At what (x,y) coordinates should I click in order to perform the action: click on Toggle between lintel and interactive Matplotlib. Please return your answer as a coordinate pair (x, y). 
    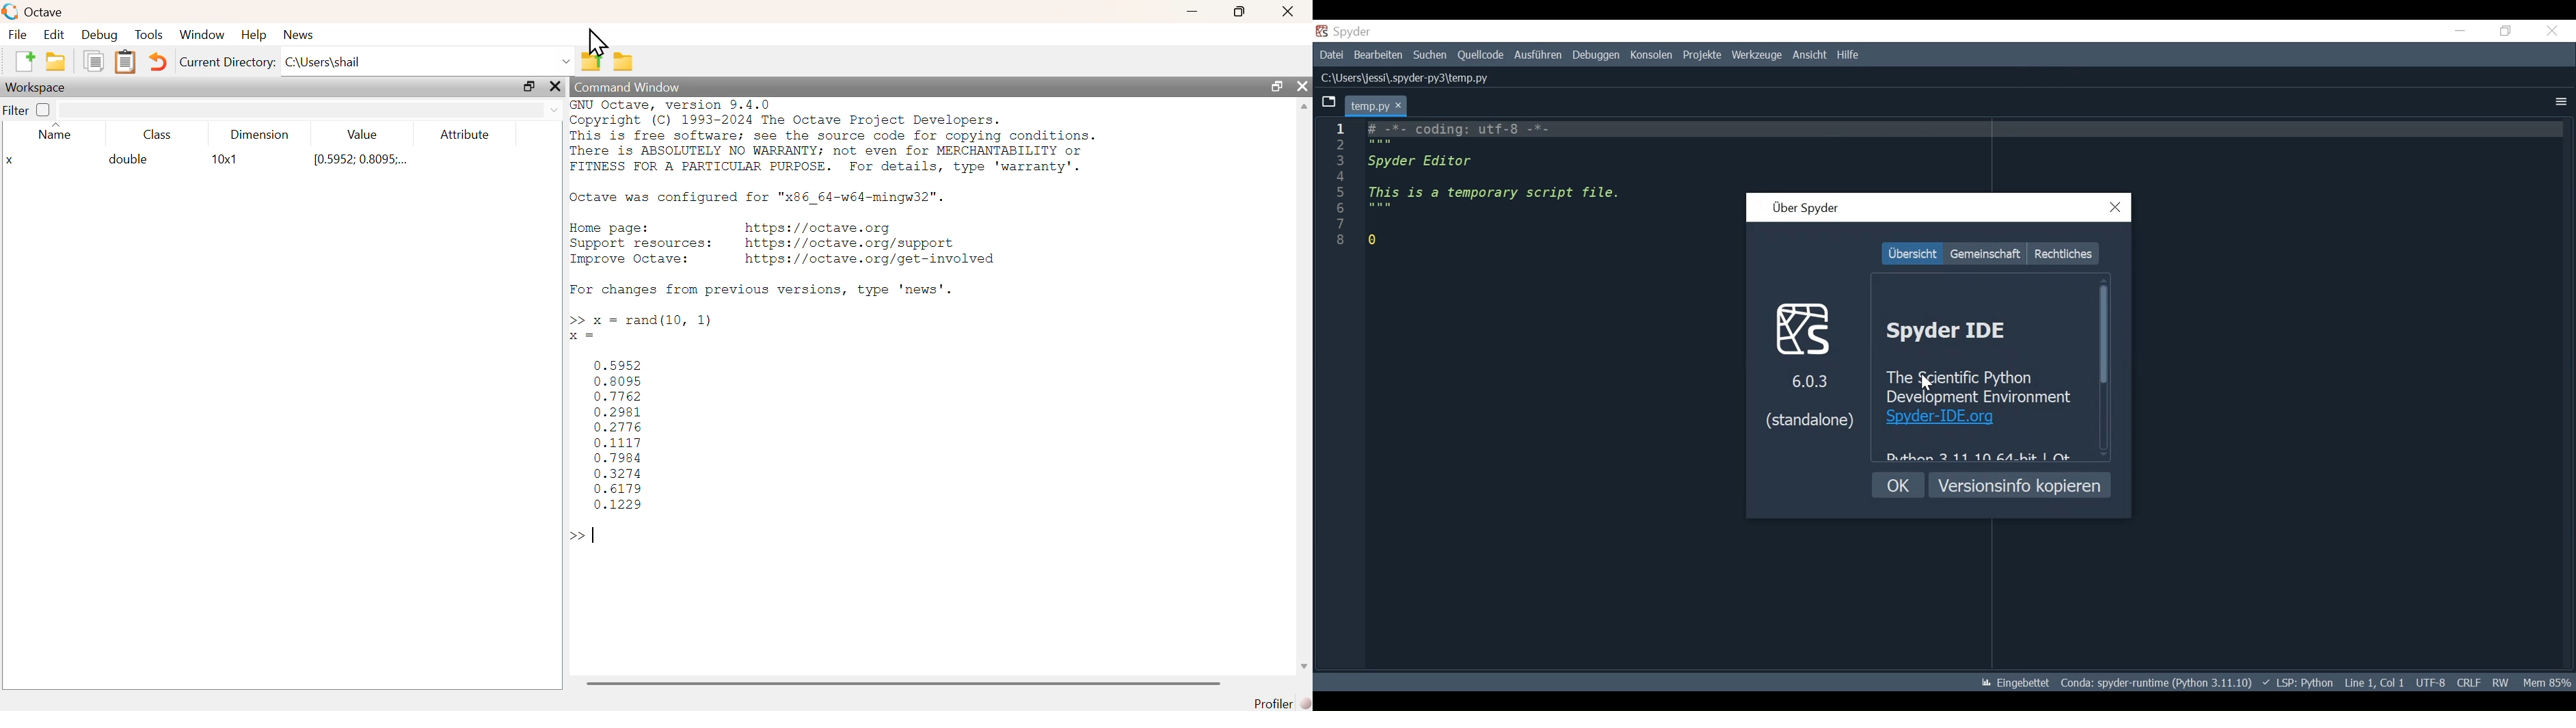
    Looking at the image, I should click on (2014, 683).